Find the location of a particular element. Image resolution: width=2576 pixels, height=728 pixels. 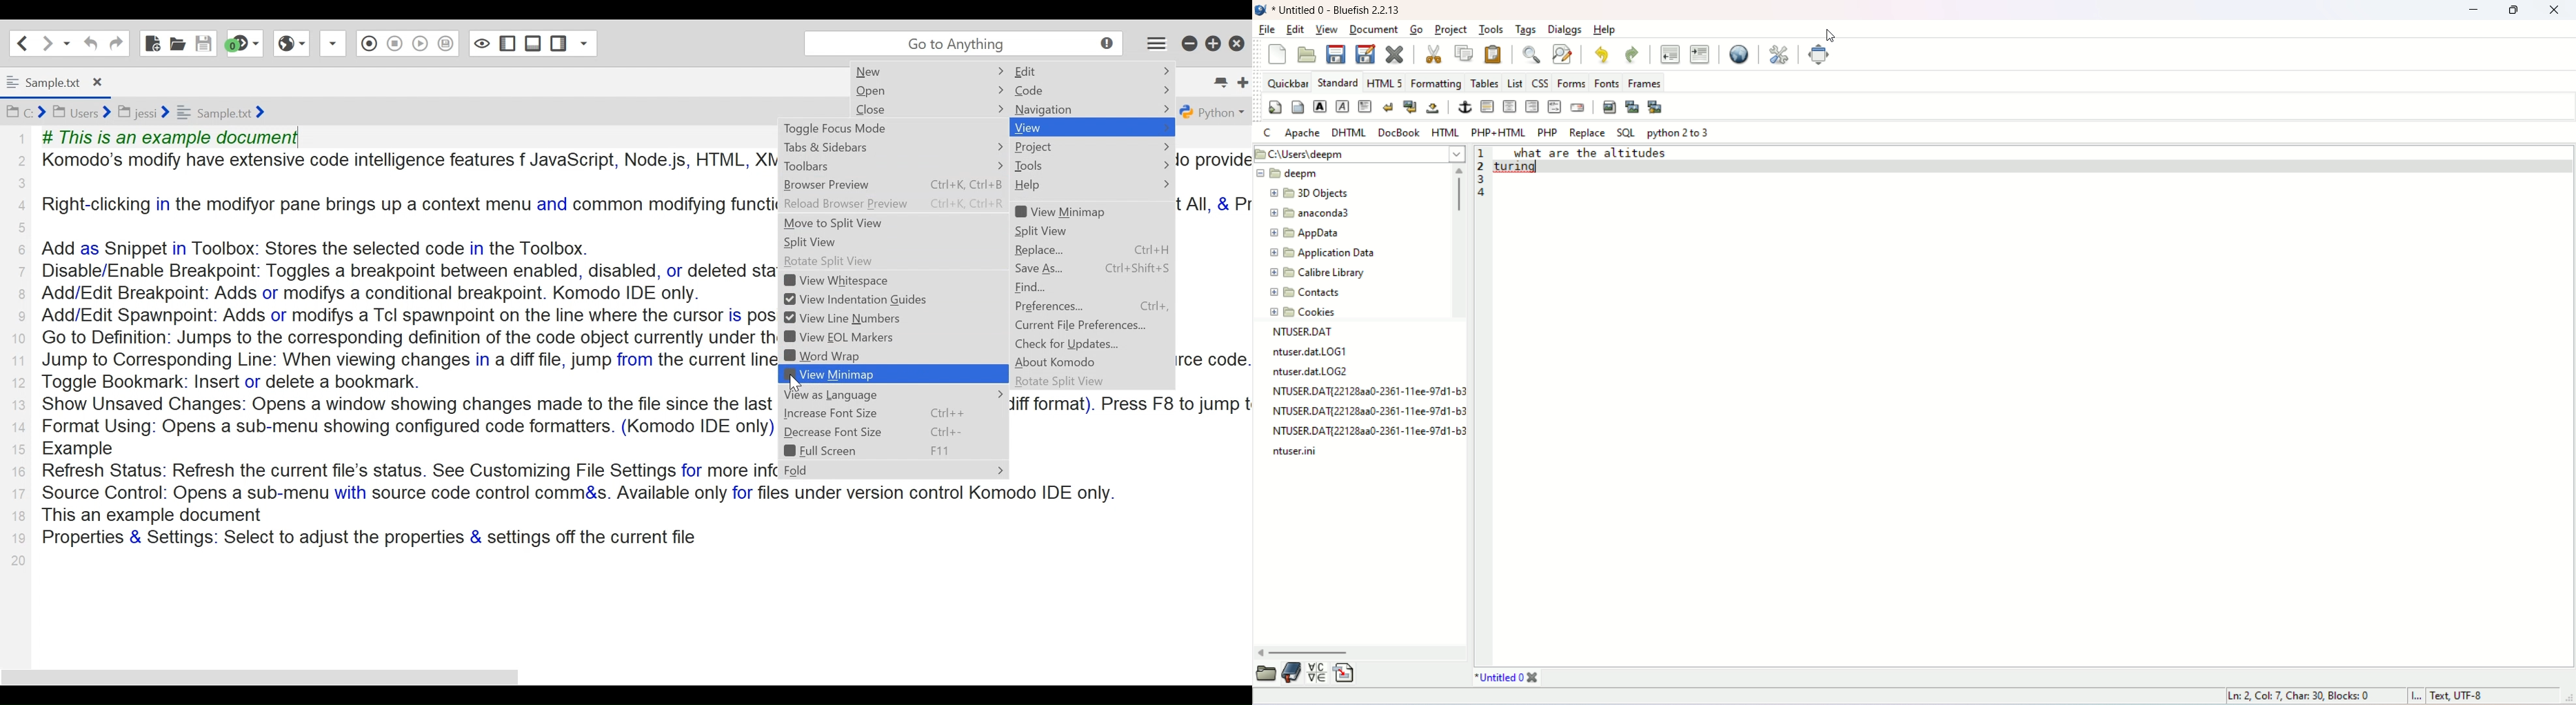

insert images is located at coordinates (1609, 106).